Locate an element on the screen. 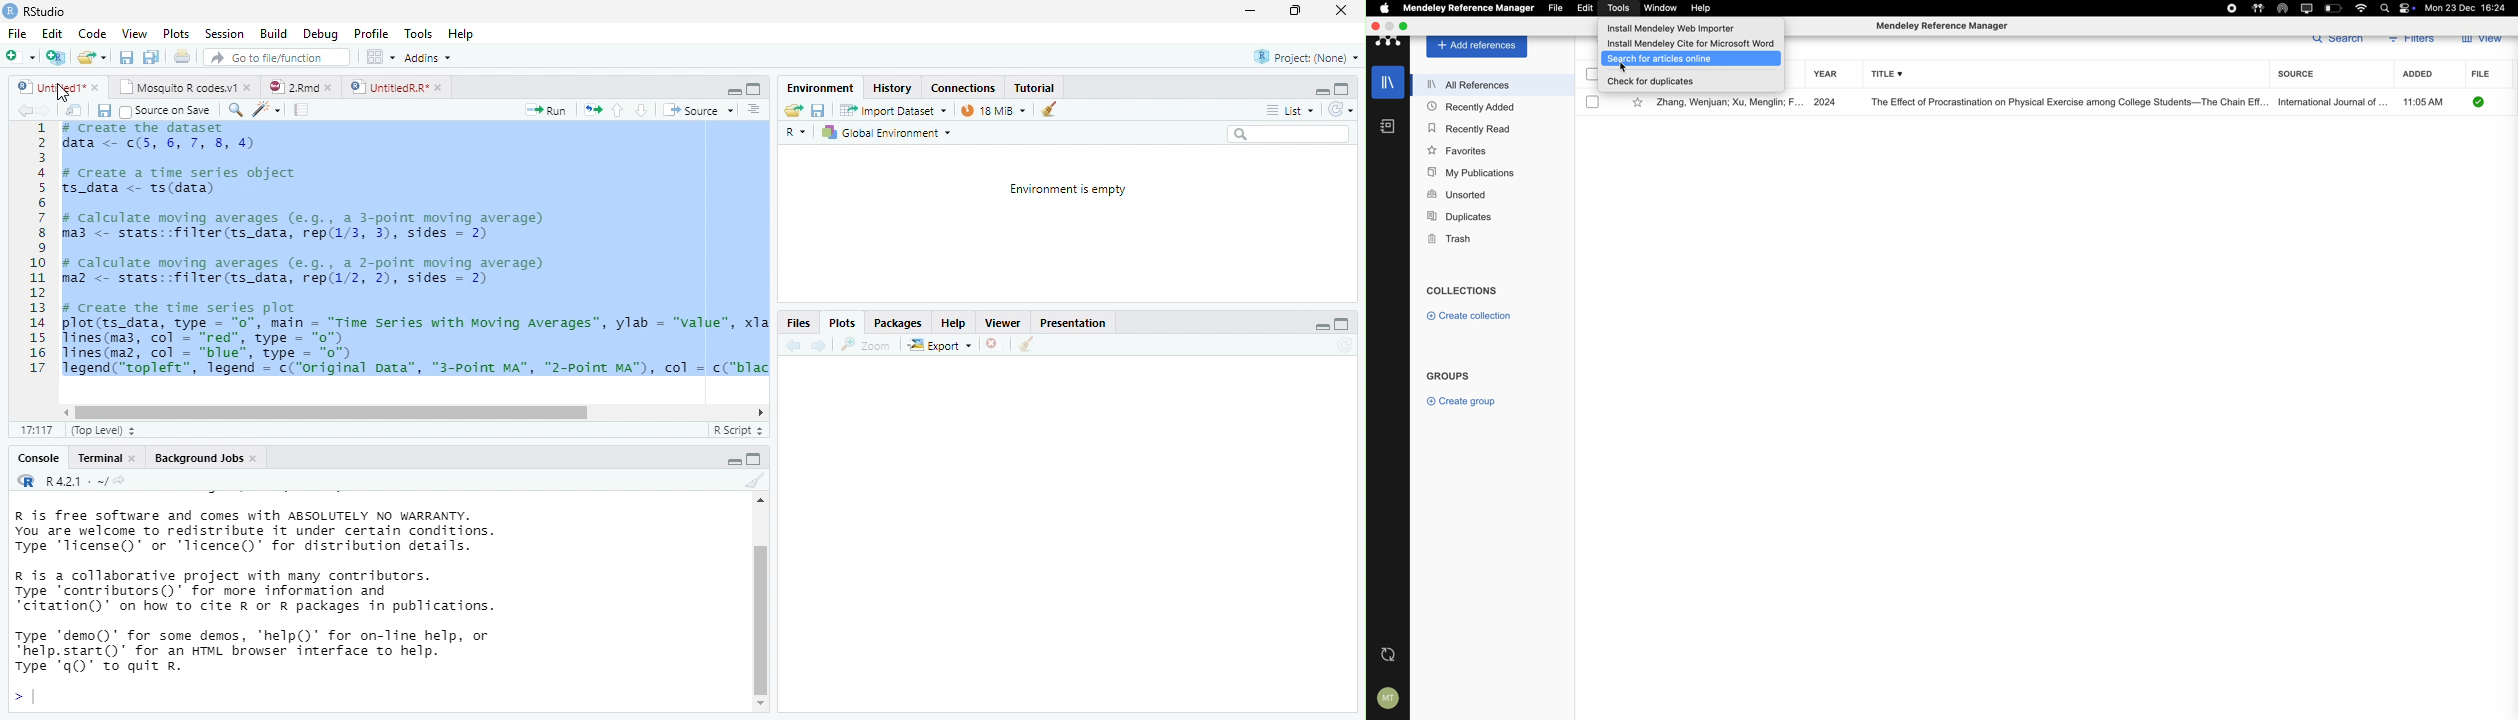 The image size is (2520, 728). vertical scrollbar is located at coordinates (761, 619).